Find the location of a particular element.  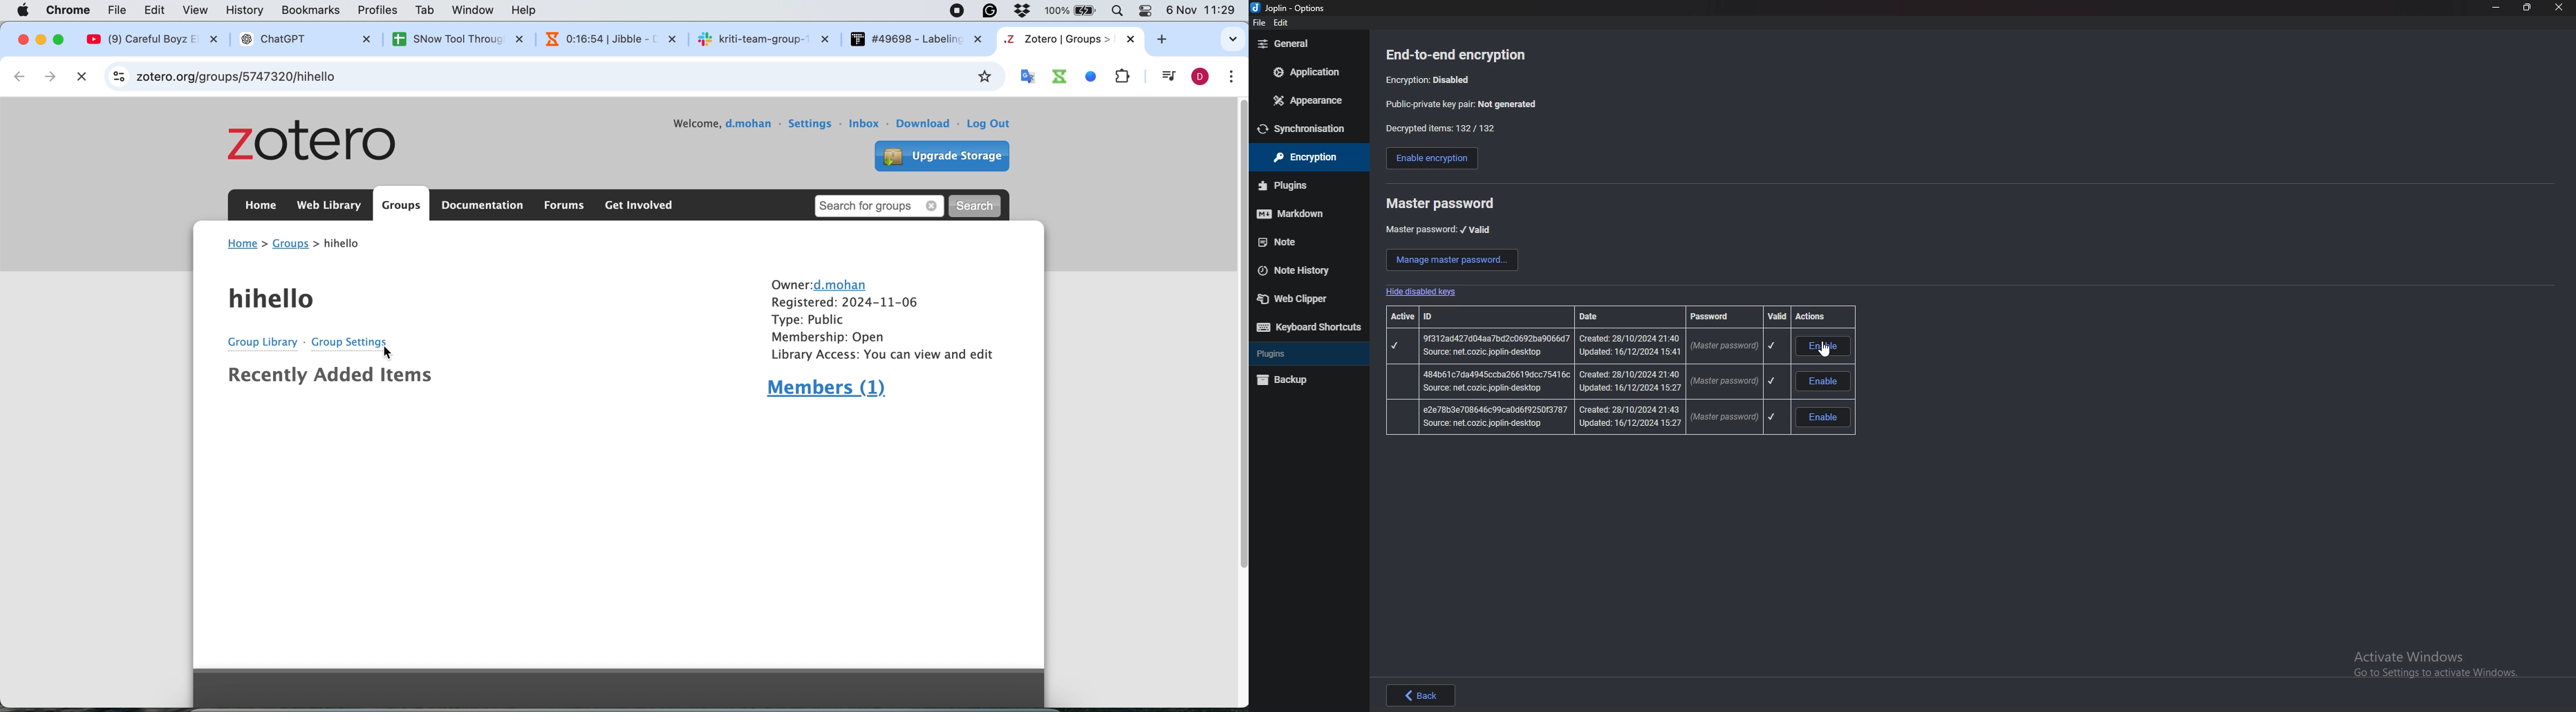

group library is located at coordinates (257, 342).